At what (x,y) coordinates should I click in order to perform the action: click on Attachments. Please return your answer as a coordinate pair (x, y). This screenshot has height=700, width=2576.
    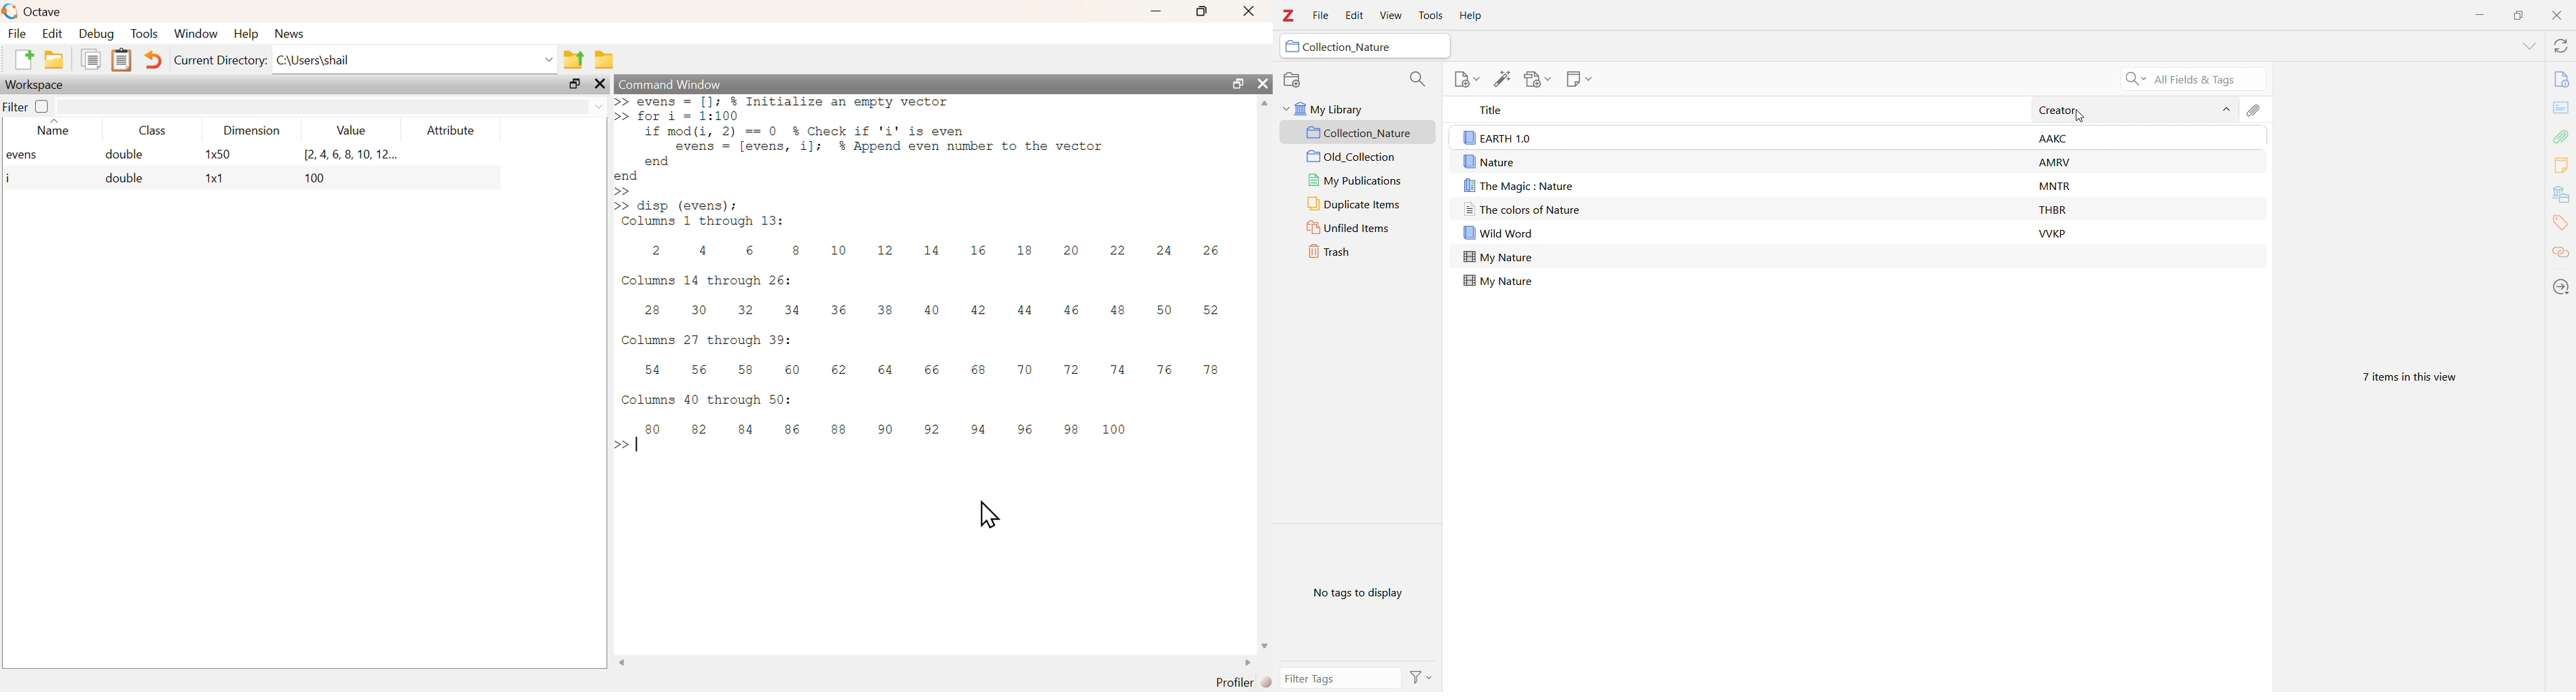
    Looking at the image, I should click on (2561, 136).